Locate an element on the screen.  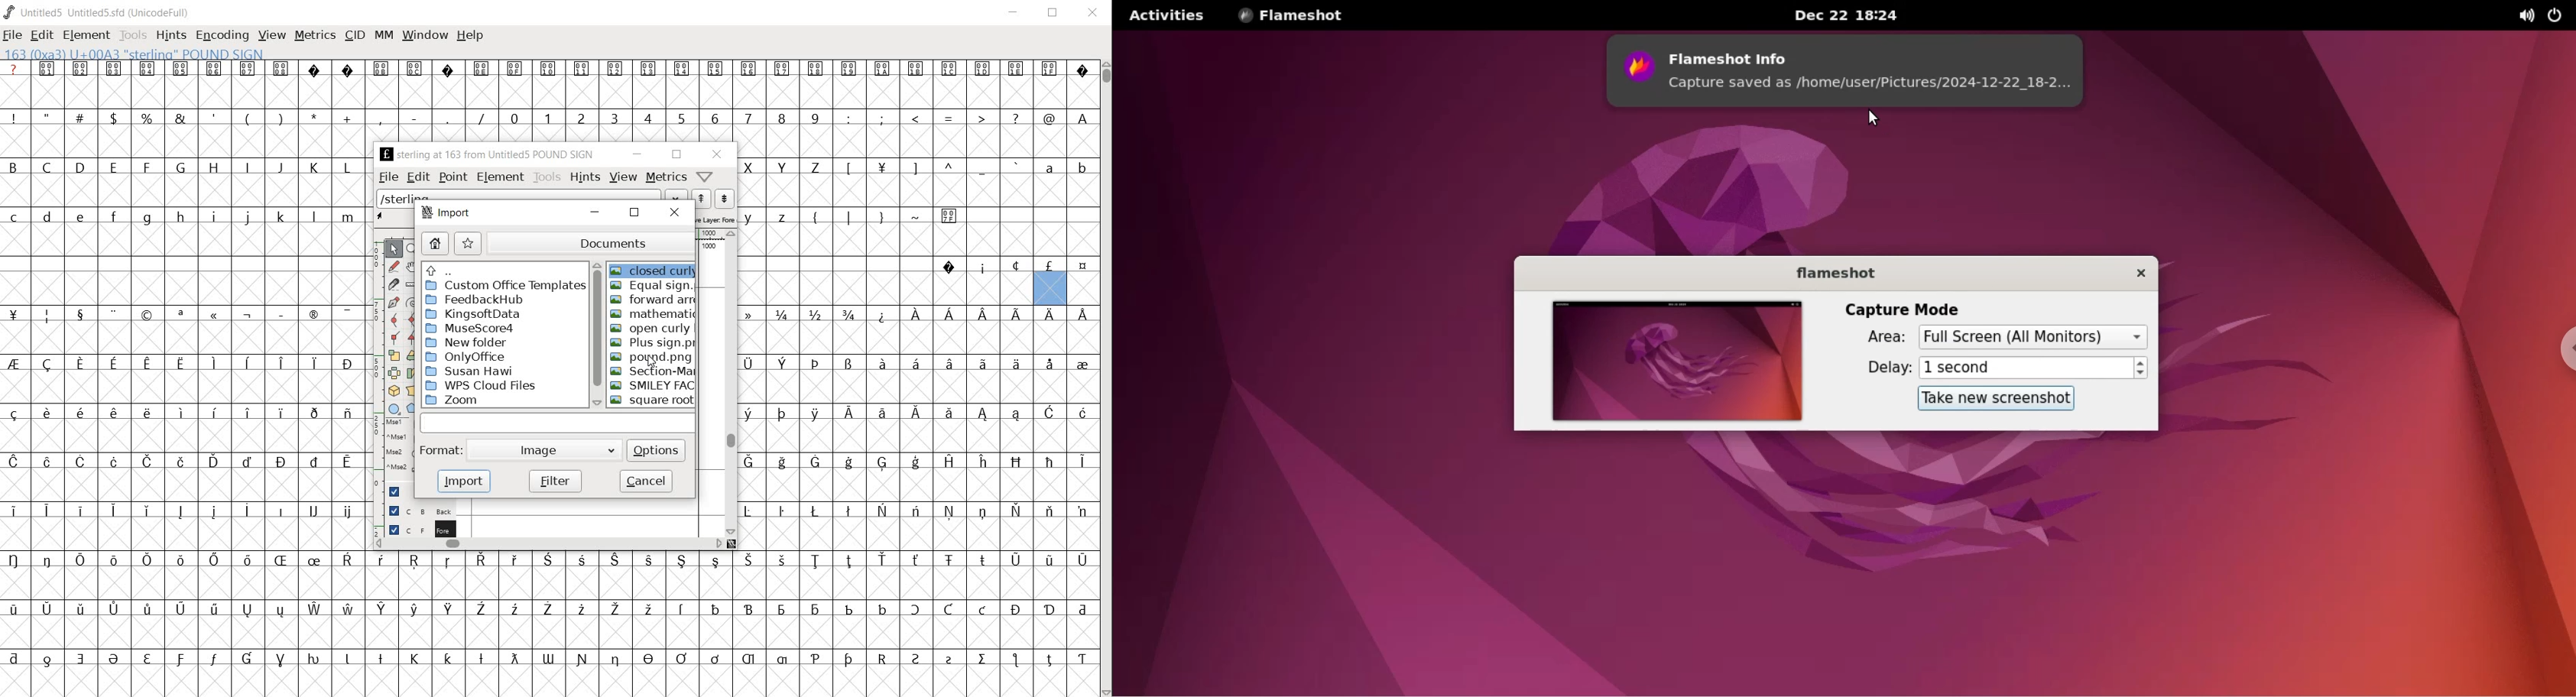
Symbol is located at coordinates (615, 660).